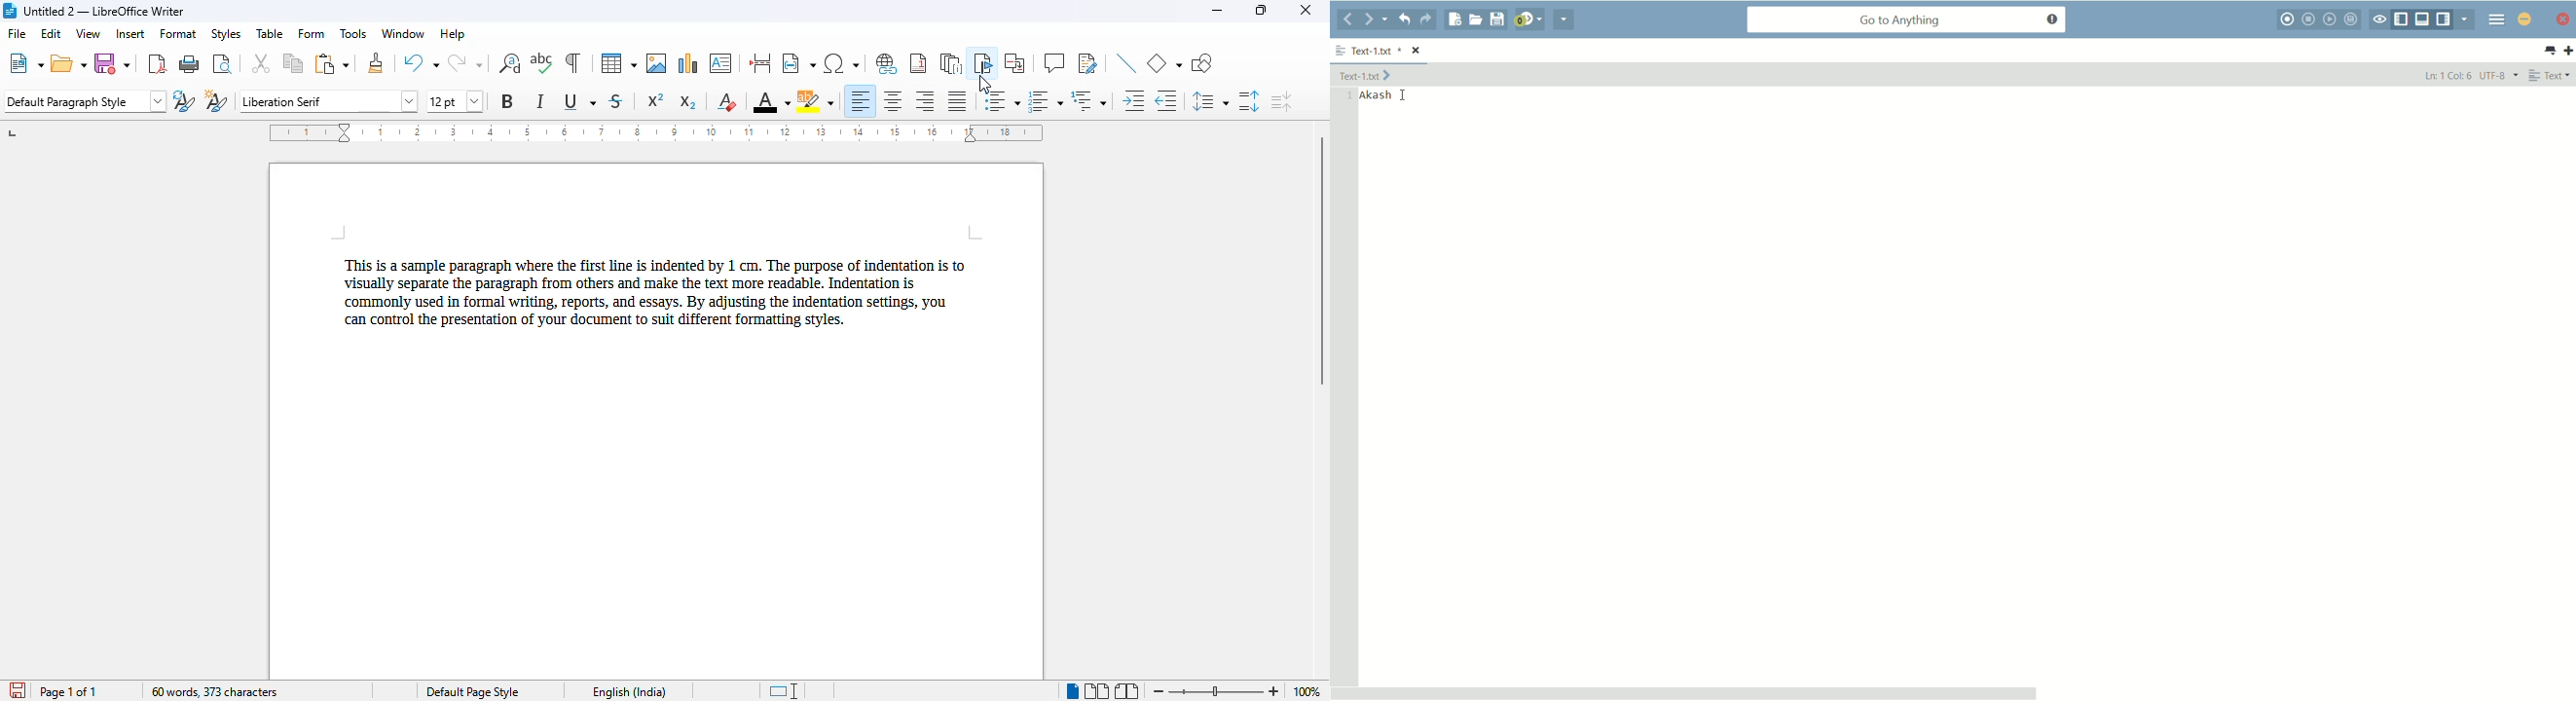 The image size is (2576, 728). Describe the element at coordinates (798, 63) in the screenshot. I see `insert field` at that location.